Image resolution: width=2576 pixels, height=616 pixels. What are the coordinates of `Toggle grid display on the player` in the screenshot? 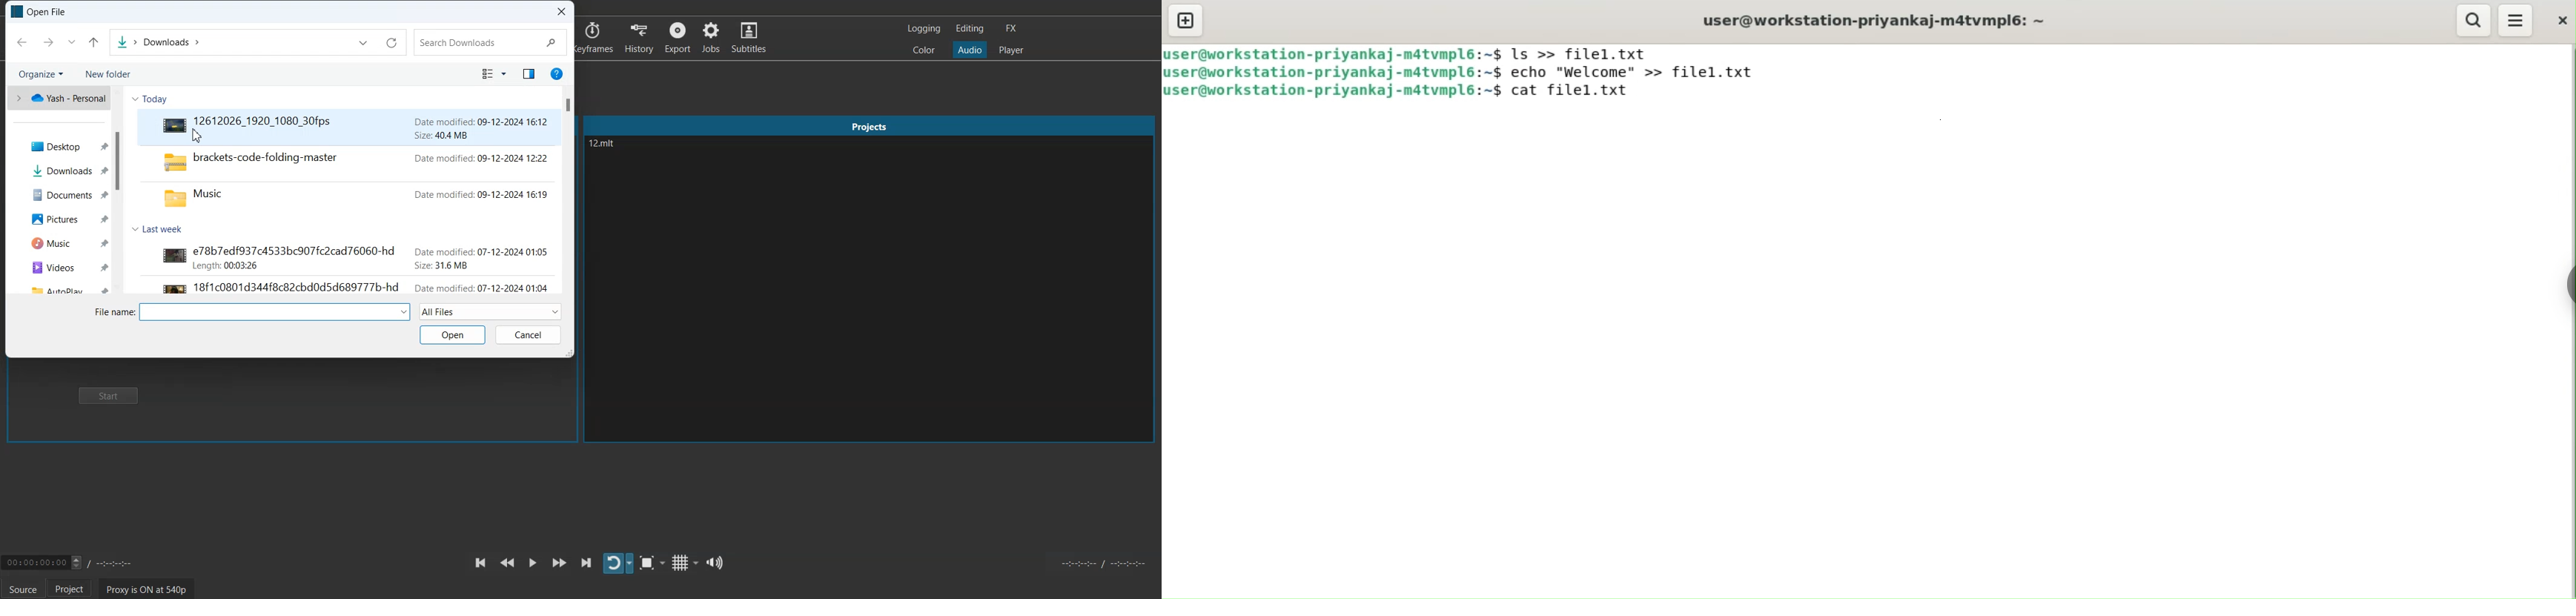 It's located at (684, 563).